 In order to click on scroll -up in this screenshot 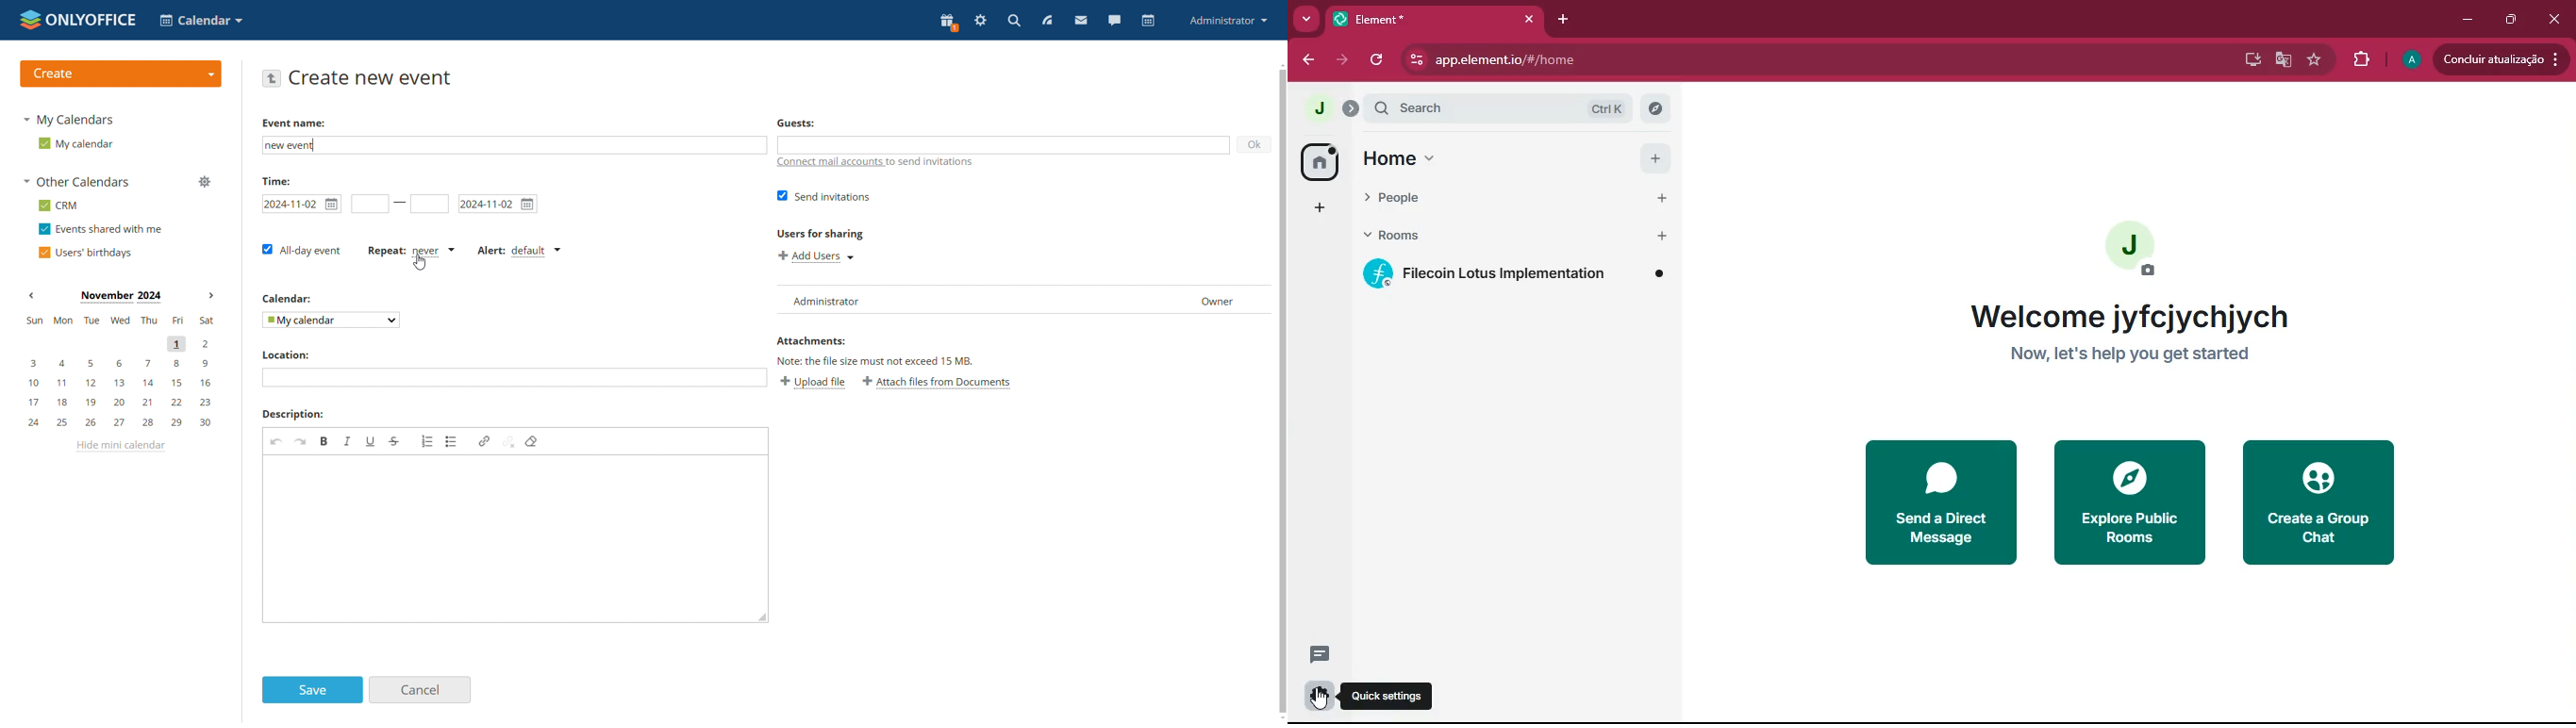, I will do `click(1280, 62)`.